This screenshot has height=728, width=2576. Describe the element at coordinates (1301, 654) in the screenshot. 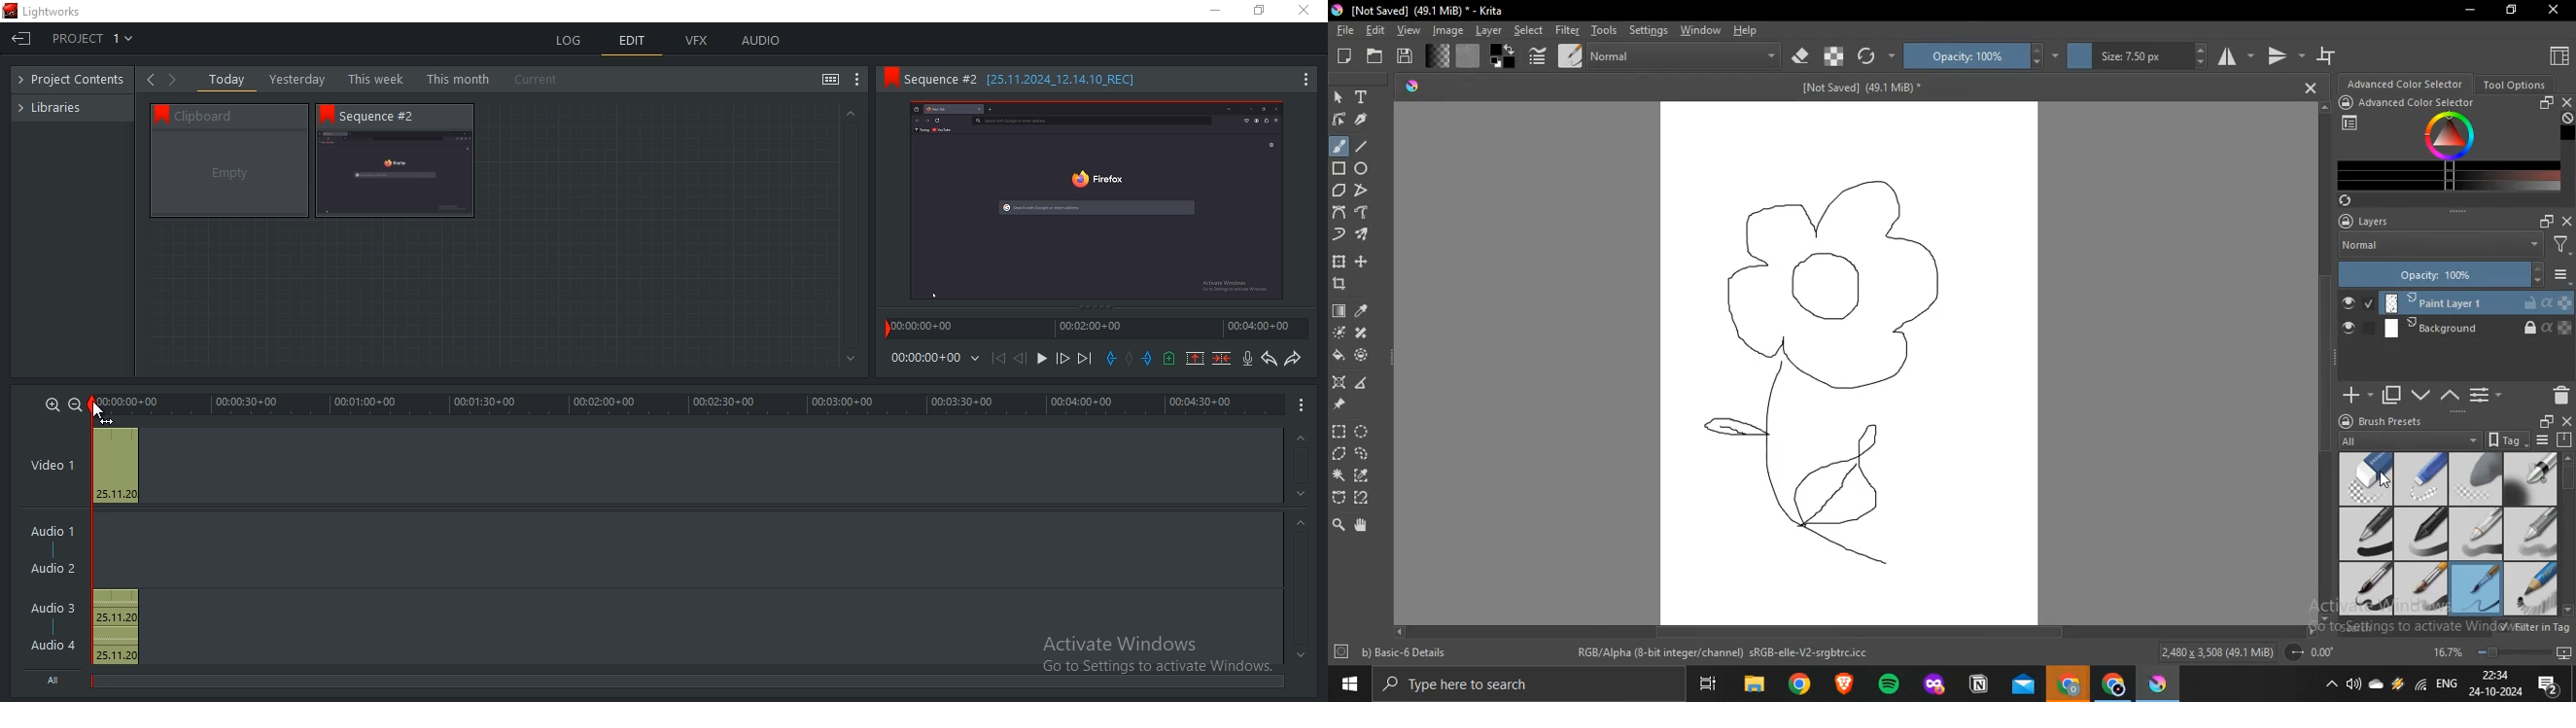

I see `Greyed out down arrow` at that location.